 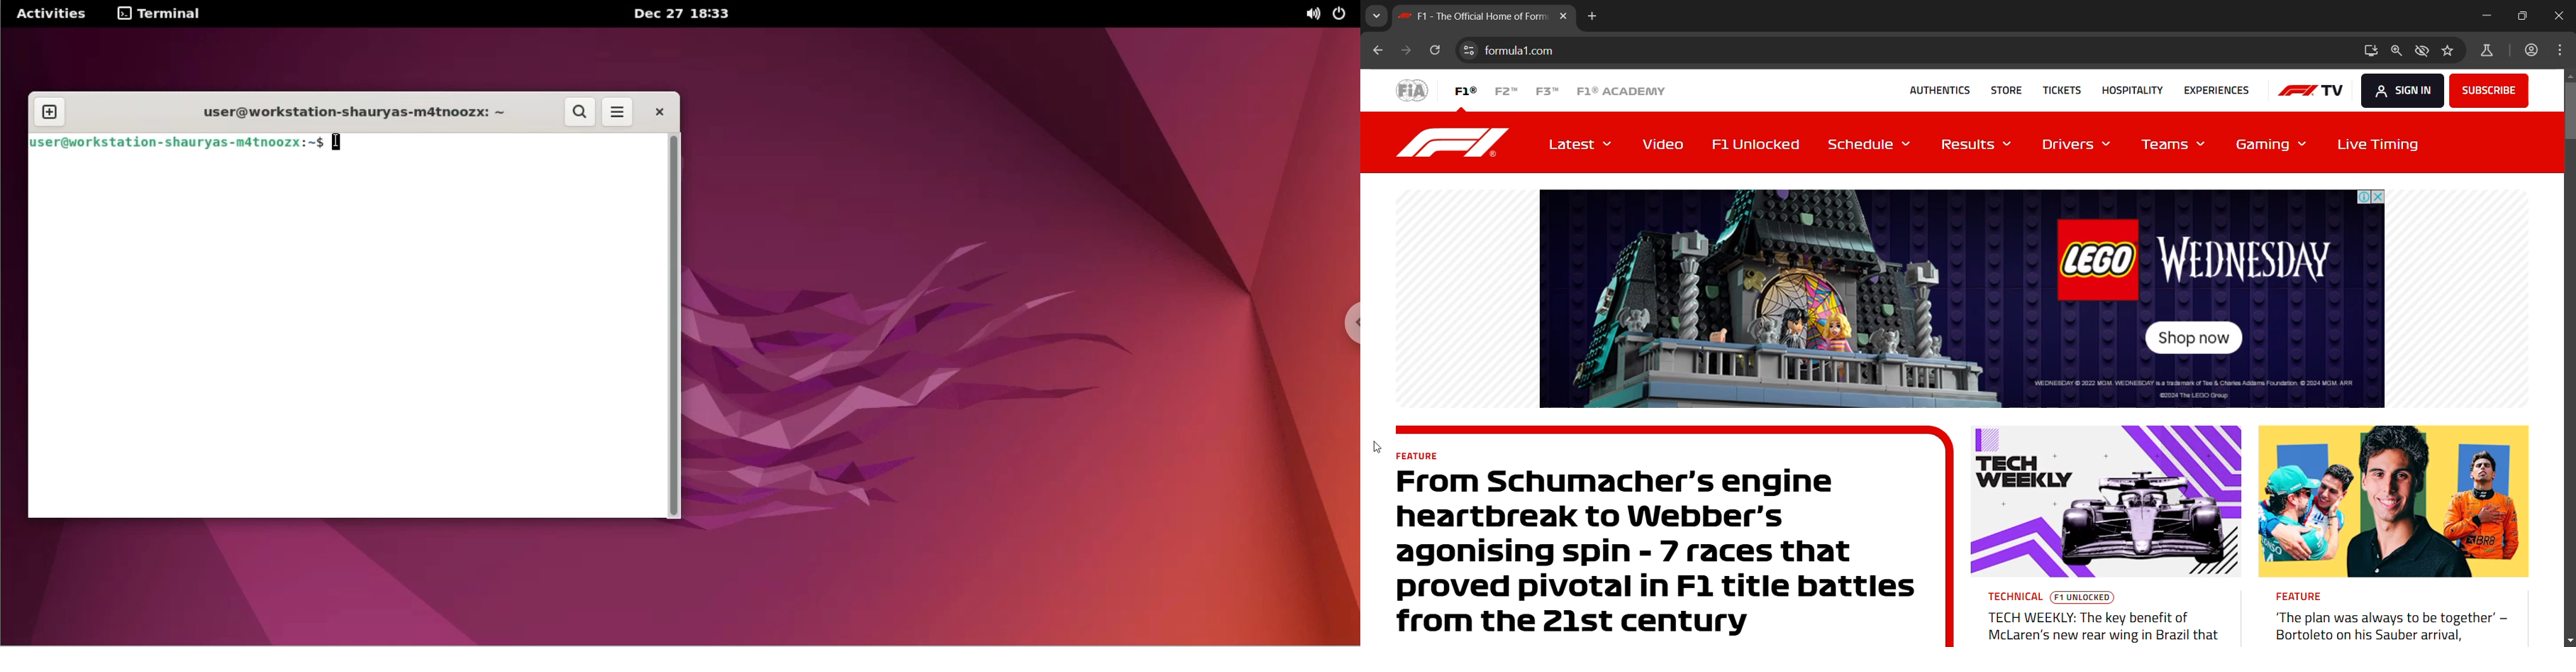 What do you see at coordinates (1674, 535) in the screenshot?
I see `News : feature -From Schumacher’s engineheartbreak to Webber'sagonising spin - 7 races thatproved pivotal in Fl title battlesfrom the 21st century` at bounding box center [1674, 535].